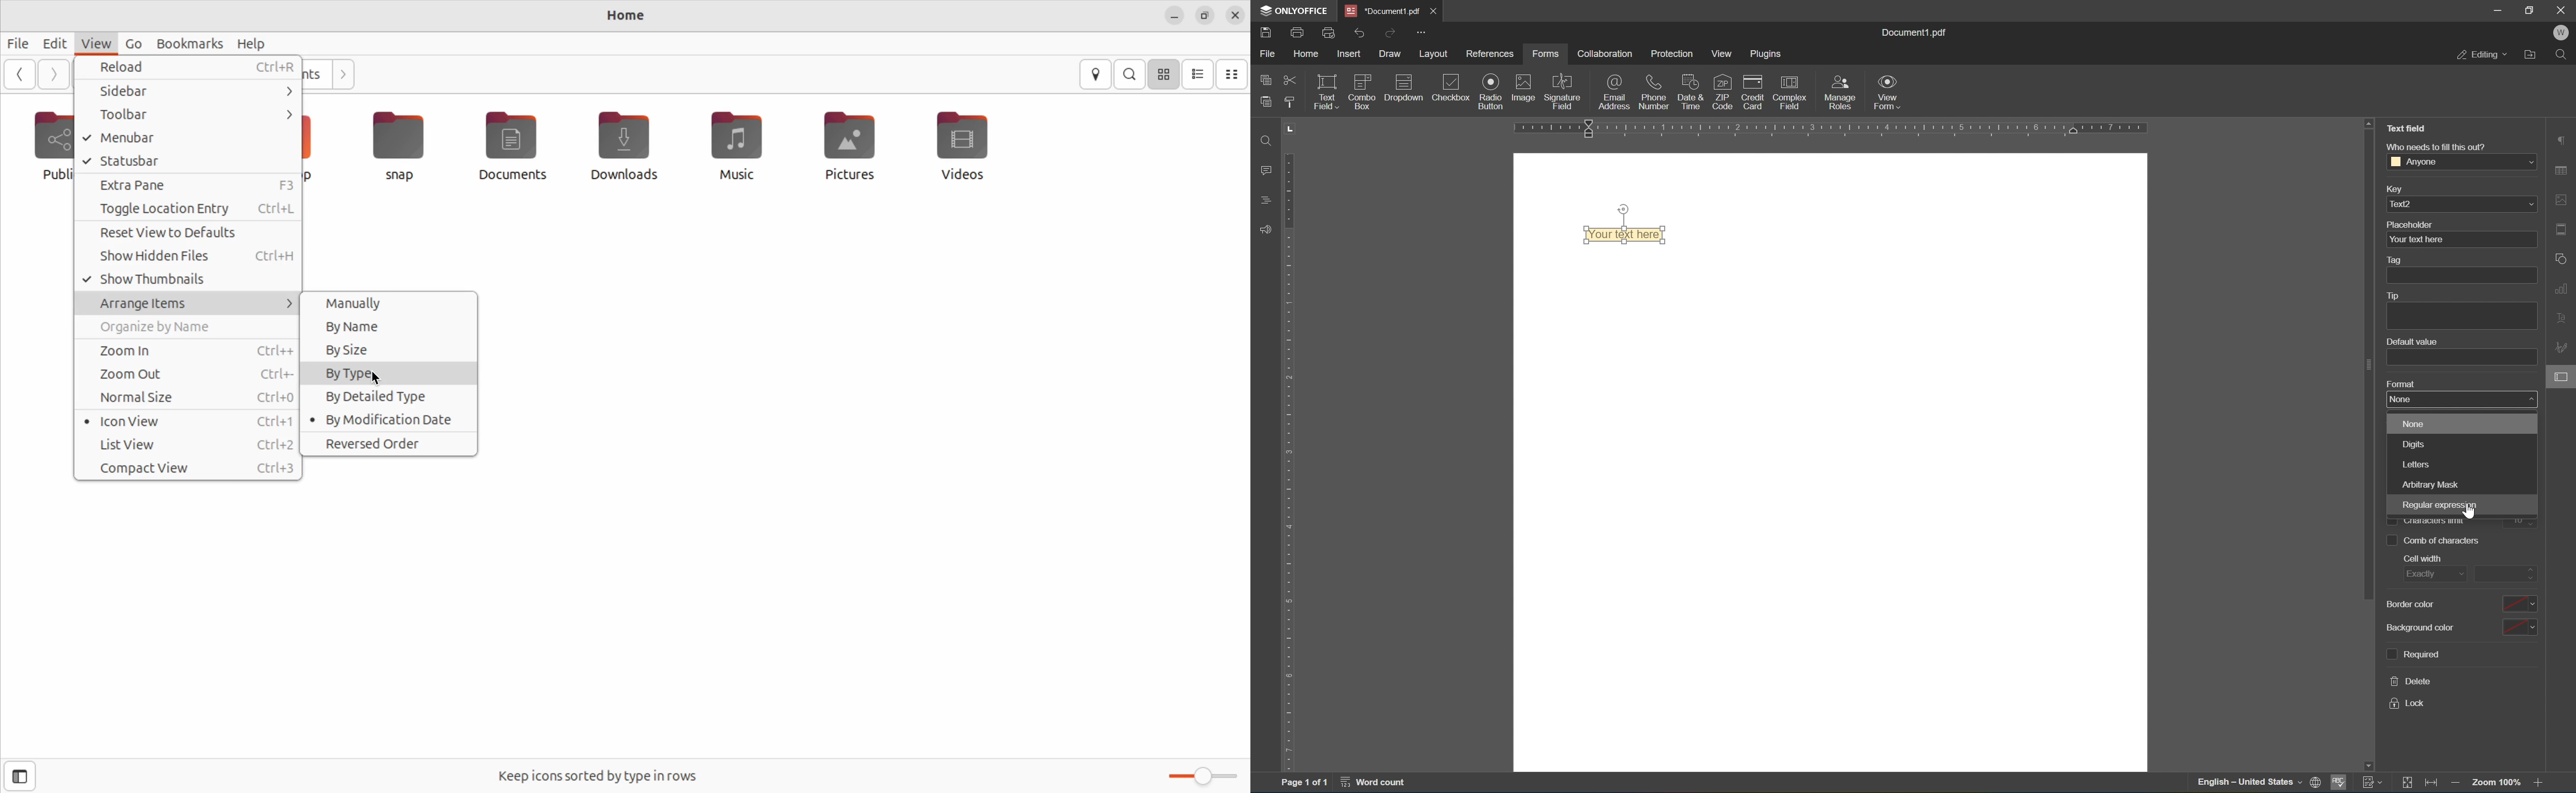 The image size is (2576, 812). What do you see at coordinates (1563, 91) in the screenshot?
I see `signature field` at bounding box center [1563, 91].